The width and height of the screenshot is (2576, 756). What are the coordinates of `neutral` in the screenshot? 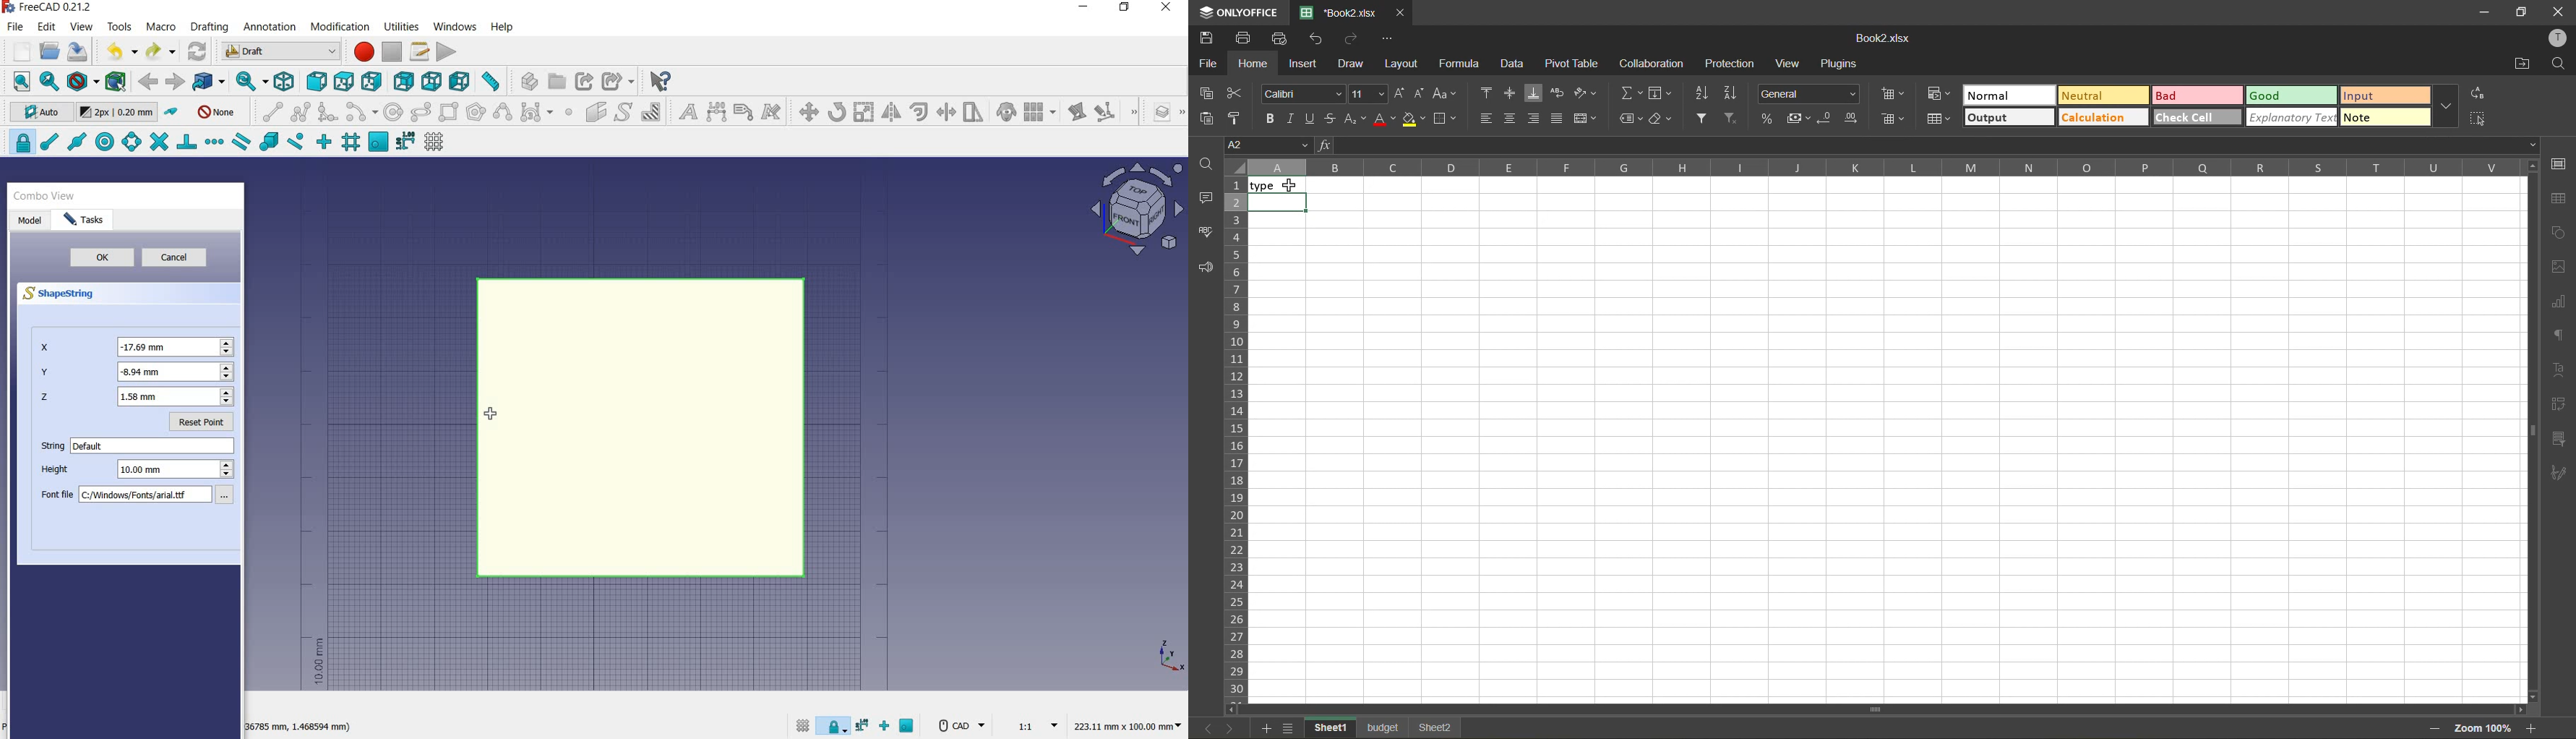 It's located at (2102, 96).